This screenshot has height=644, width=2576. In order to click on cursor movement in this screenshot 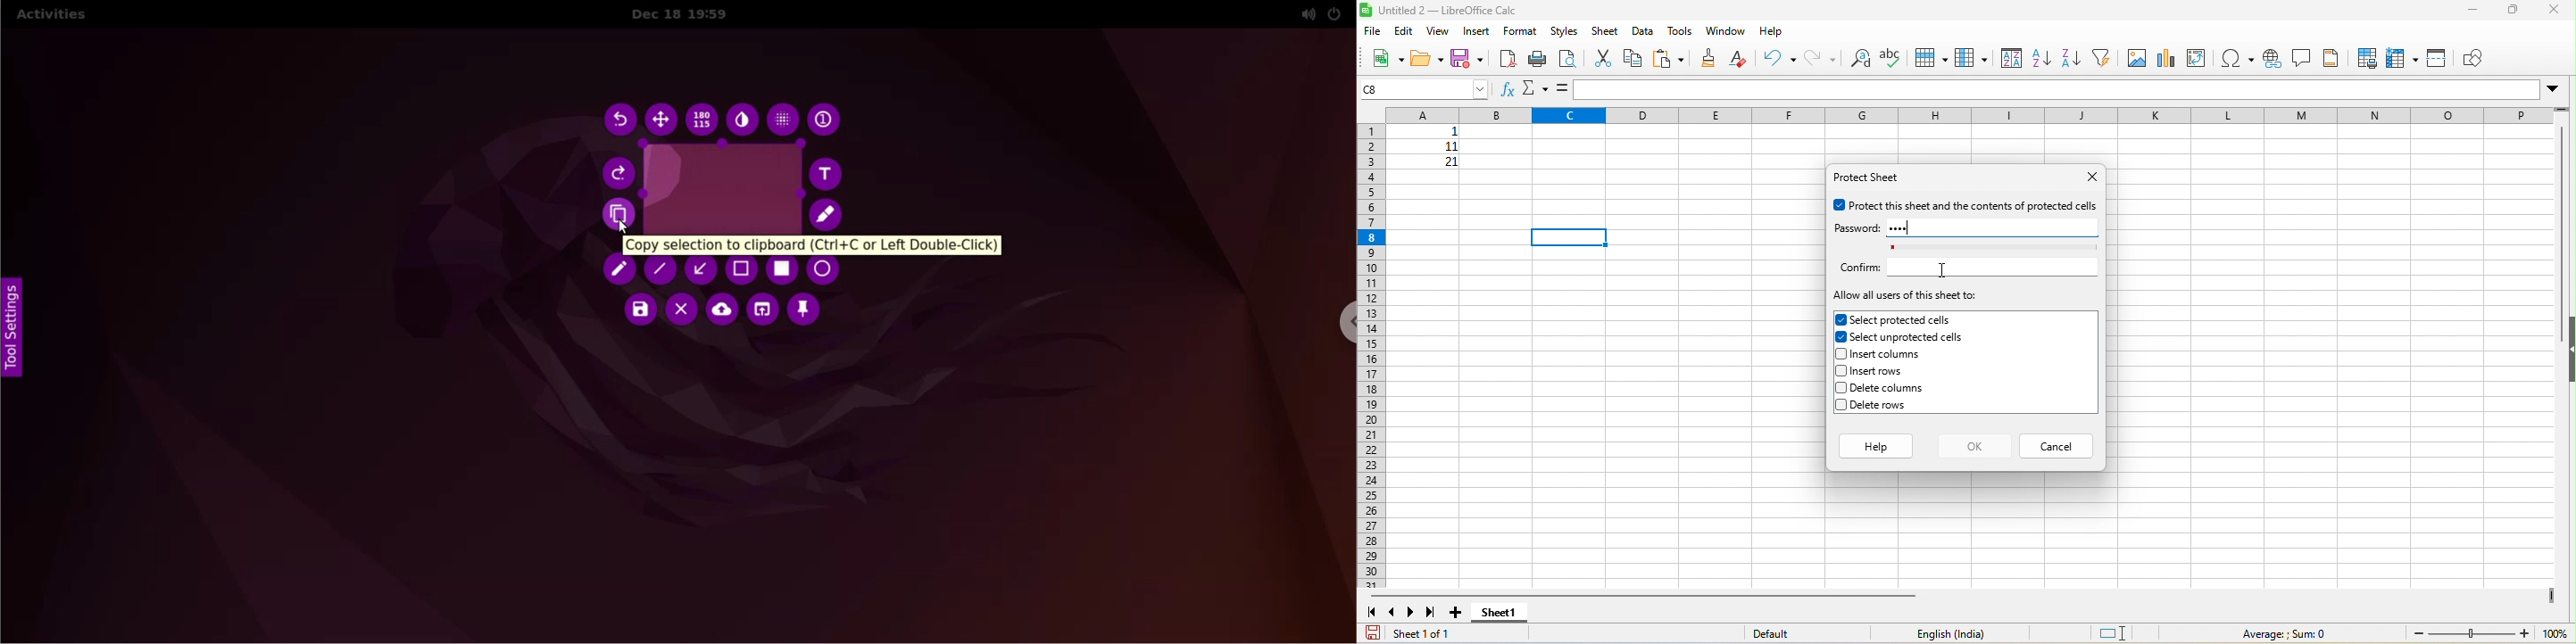, I will do `click(1943, 269)`.